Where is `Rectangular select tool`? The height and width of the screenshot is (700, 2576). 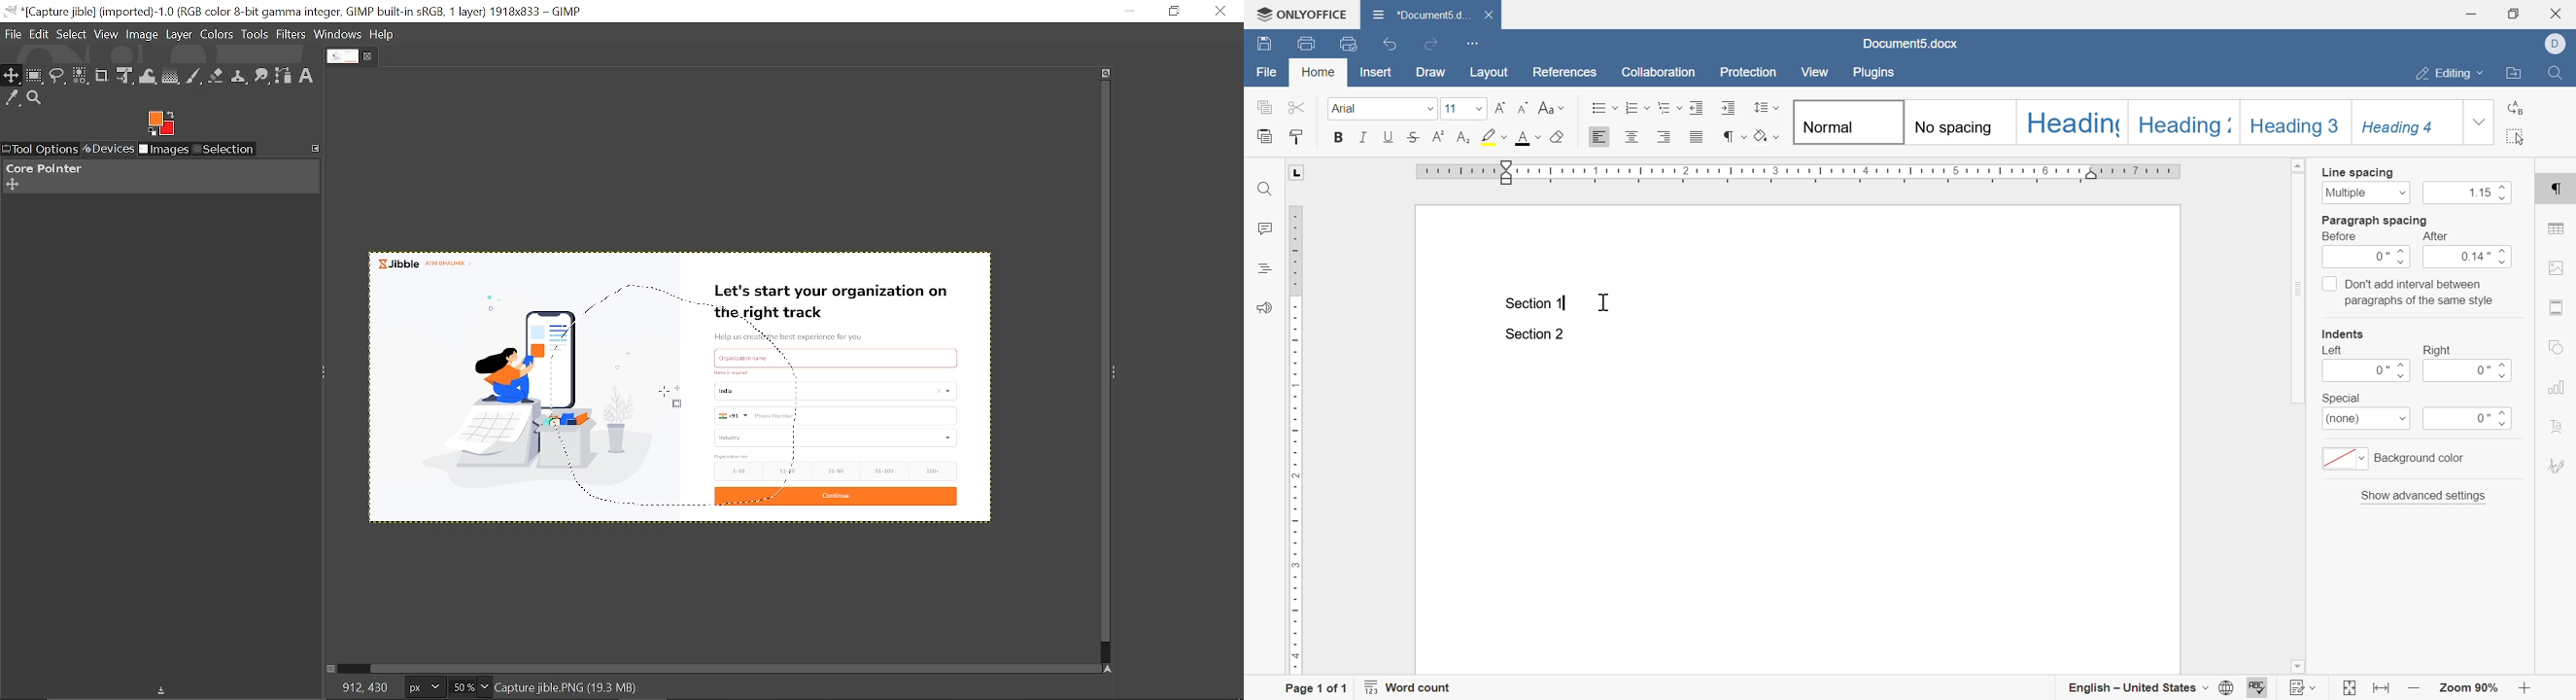 Rectangular select tool is located at coordinates (35, 77).